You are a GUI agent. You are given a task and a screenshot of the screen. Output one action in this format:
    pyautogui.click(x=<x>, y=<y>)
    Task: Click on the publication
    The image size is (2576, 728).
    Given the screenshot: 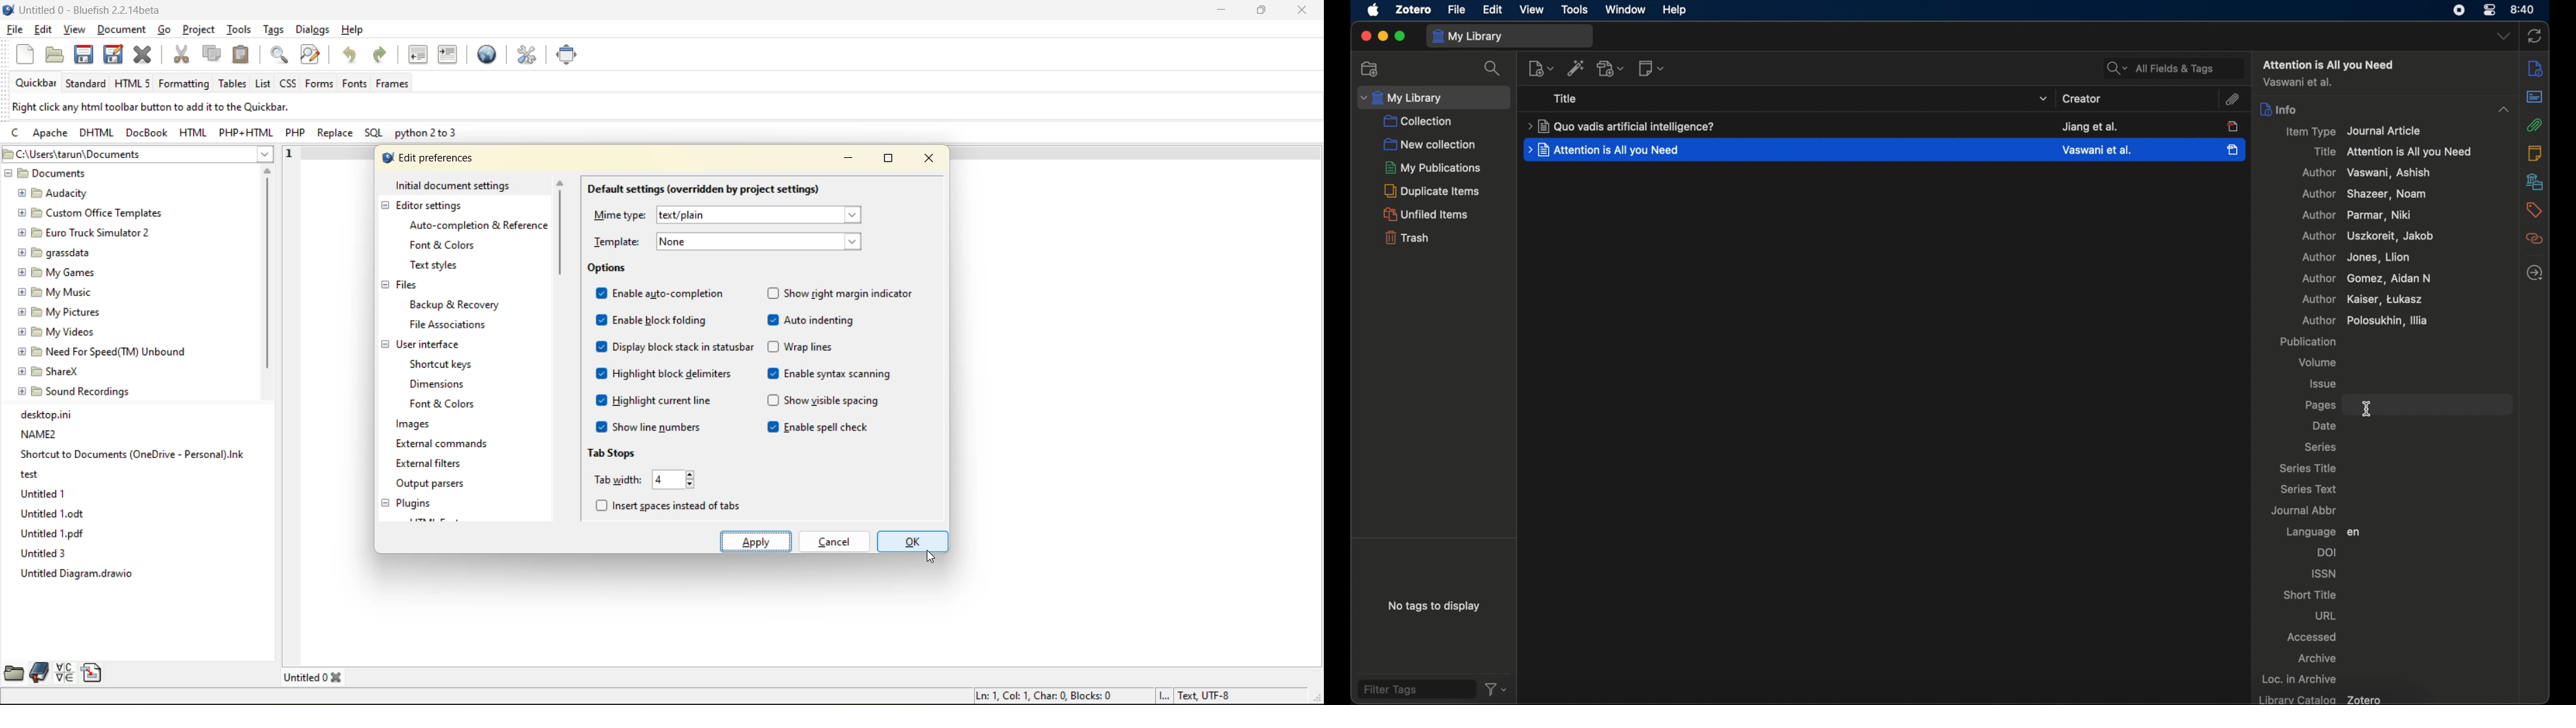 What is the action you would take?
    pyautogui.click(x=2308, y=341)
    